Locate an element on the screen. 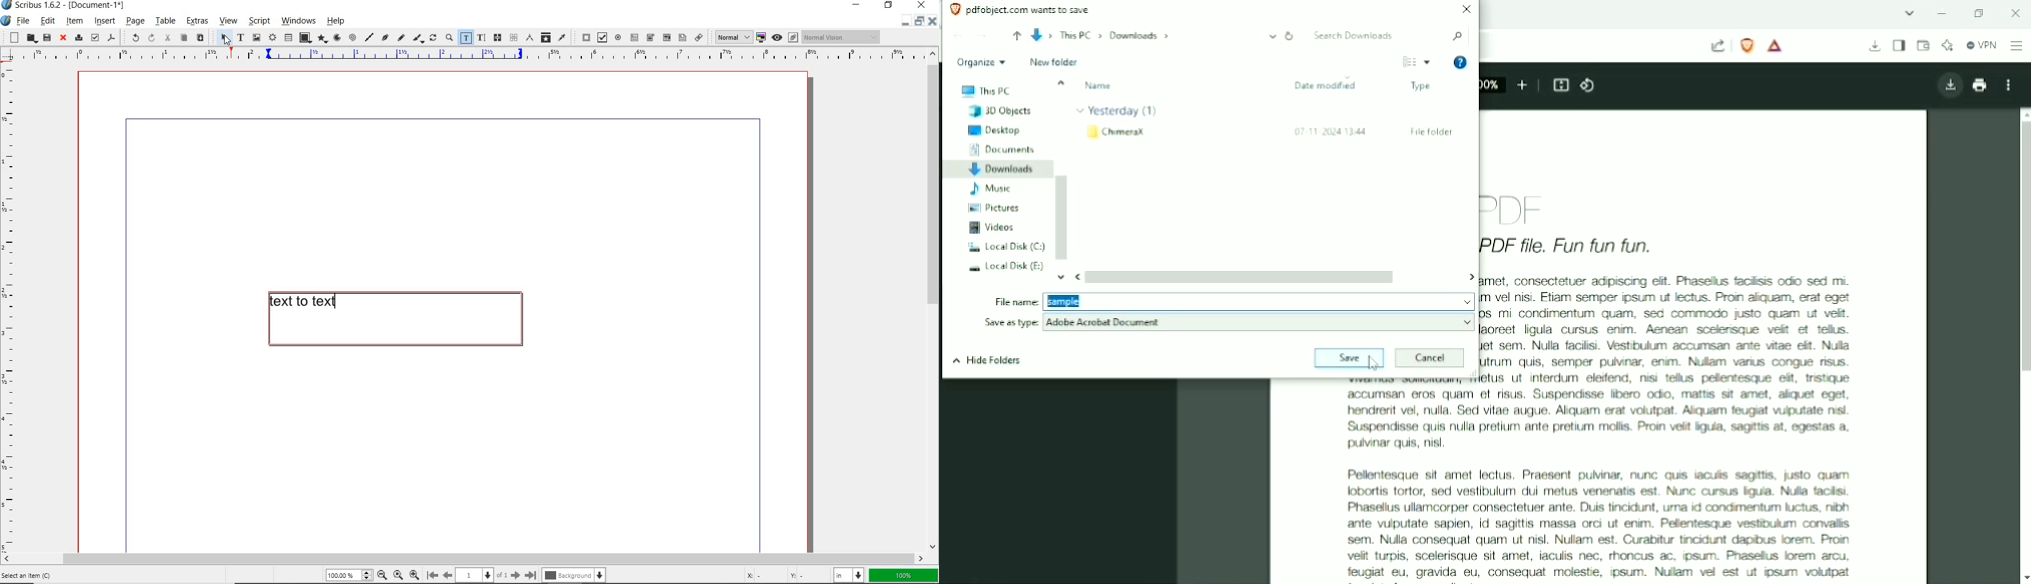  calligraphic line is located at coordinates (418, 39).